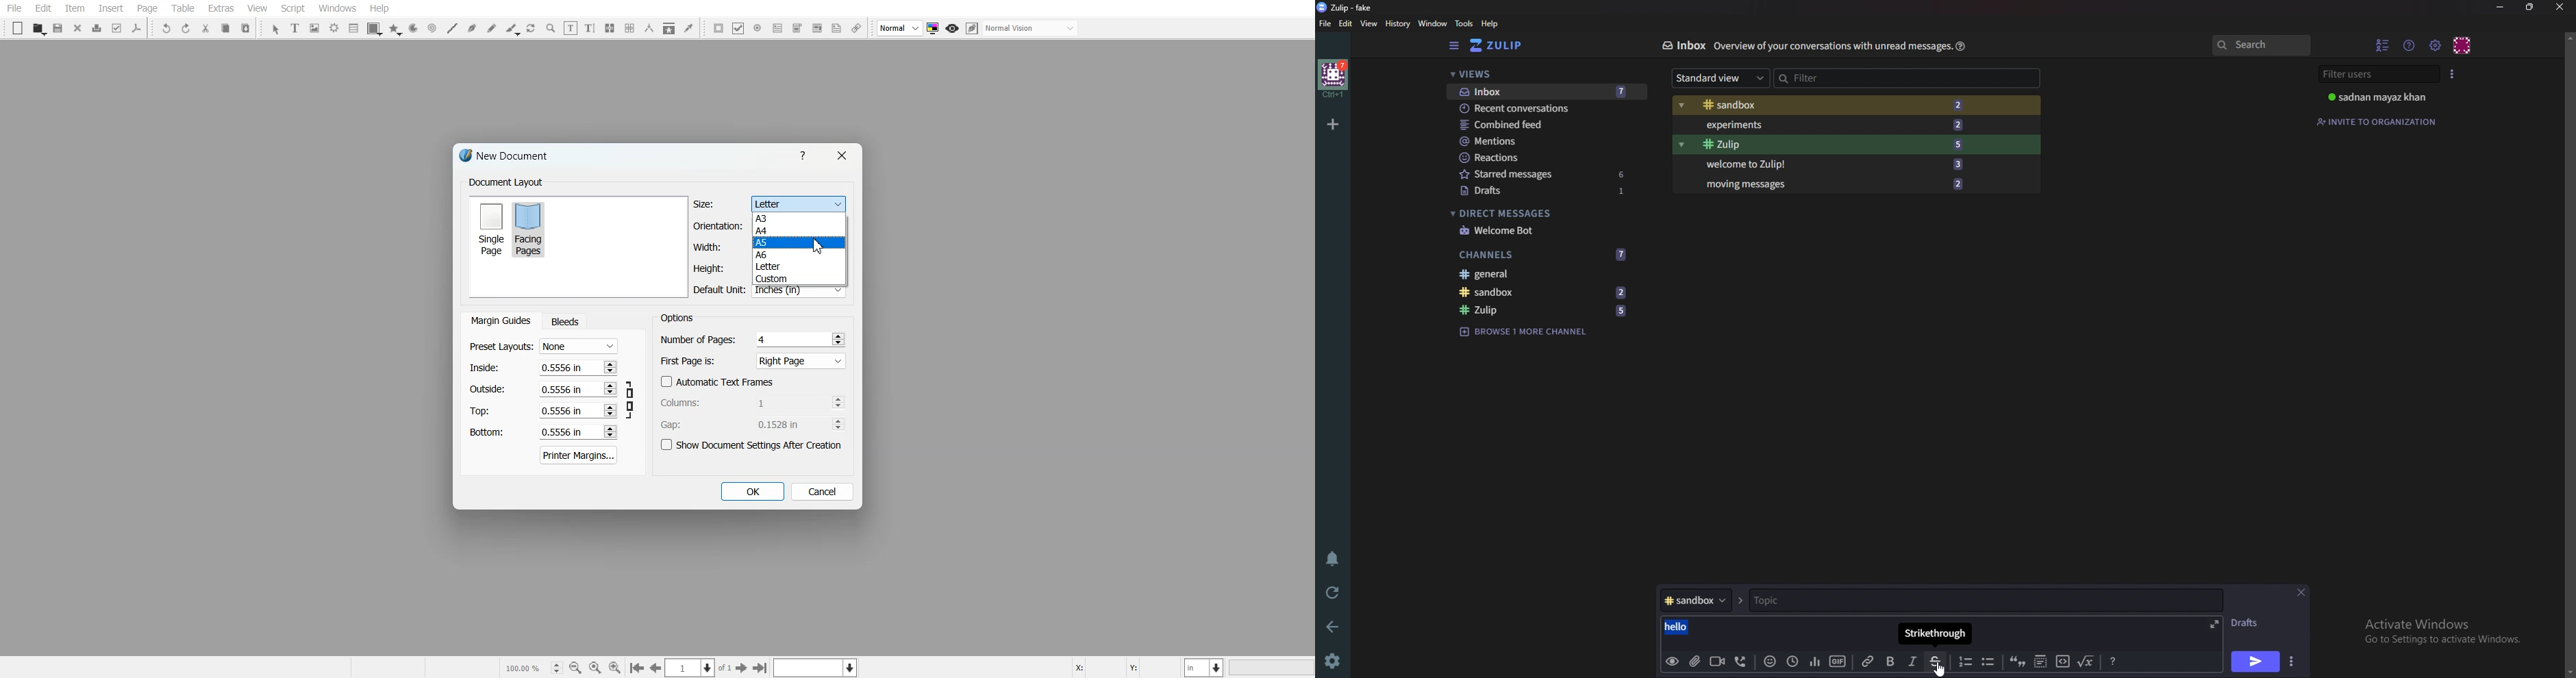  What do you see at coordinates (721, 290) in the screenshot?
I see `Default Unit in Inches` at bounding box center [721, 290].